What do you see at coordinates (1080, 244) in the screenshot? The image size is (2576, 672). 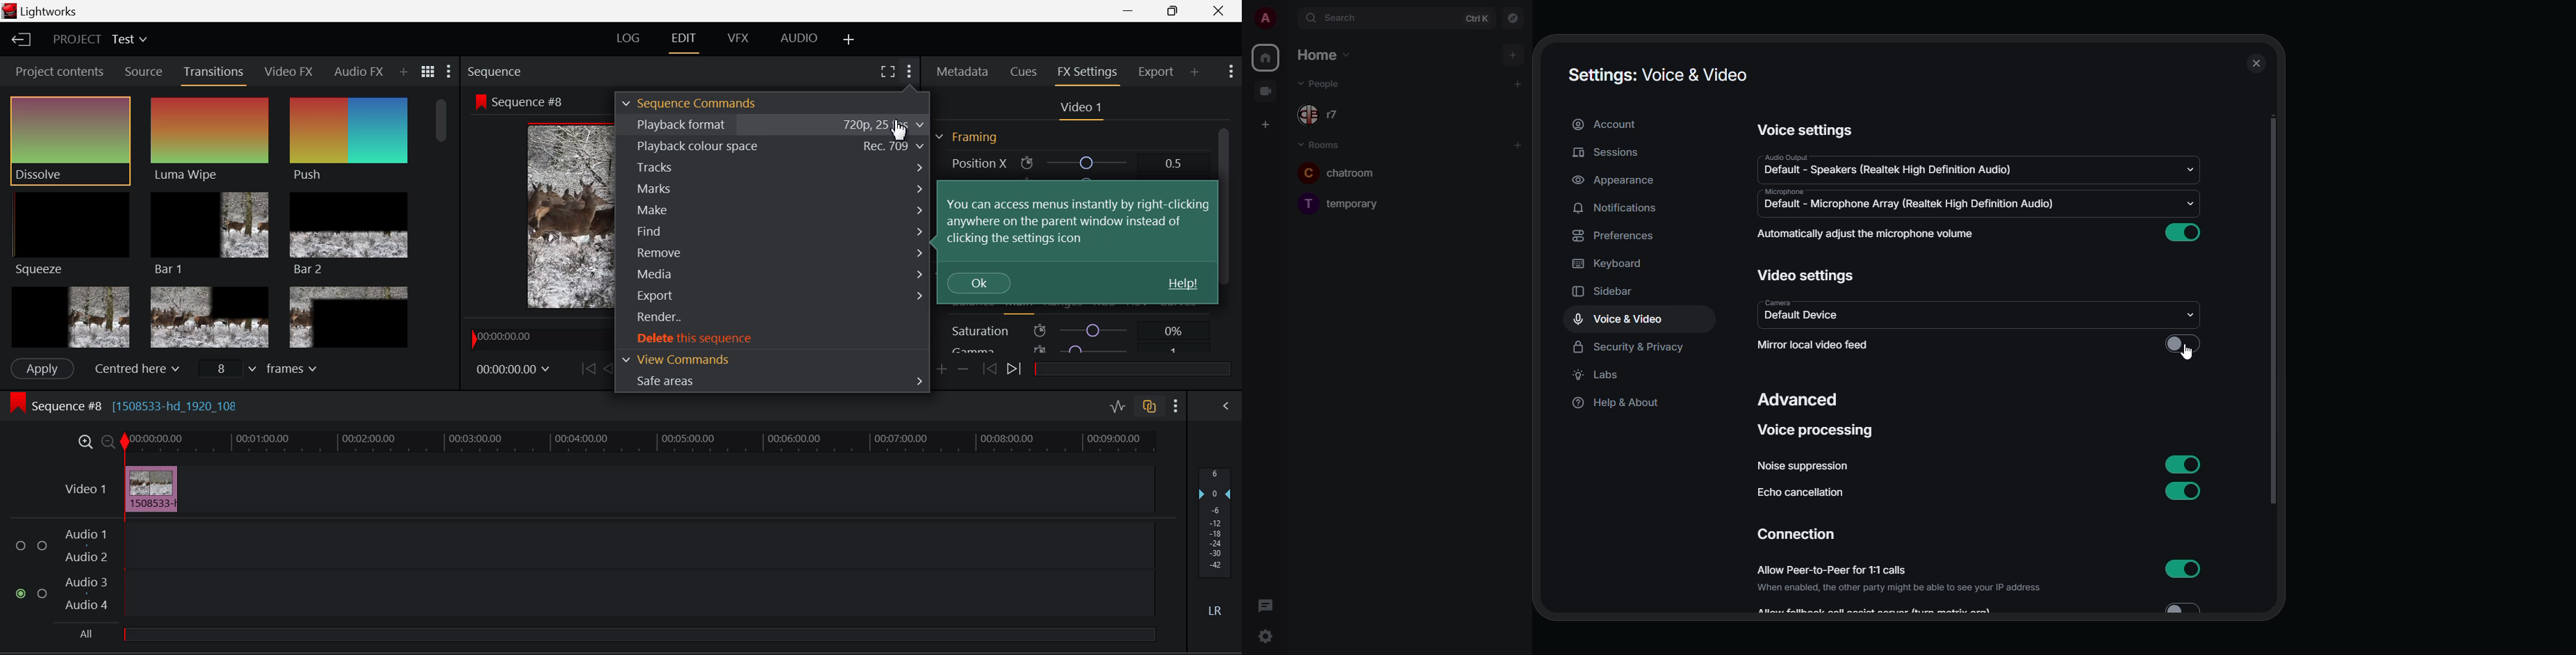 I see `Application Assistant Tip` at bounding box center [1080, 244].